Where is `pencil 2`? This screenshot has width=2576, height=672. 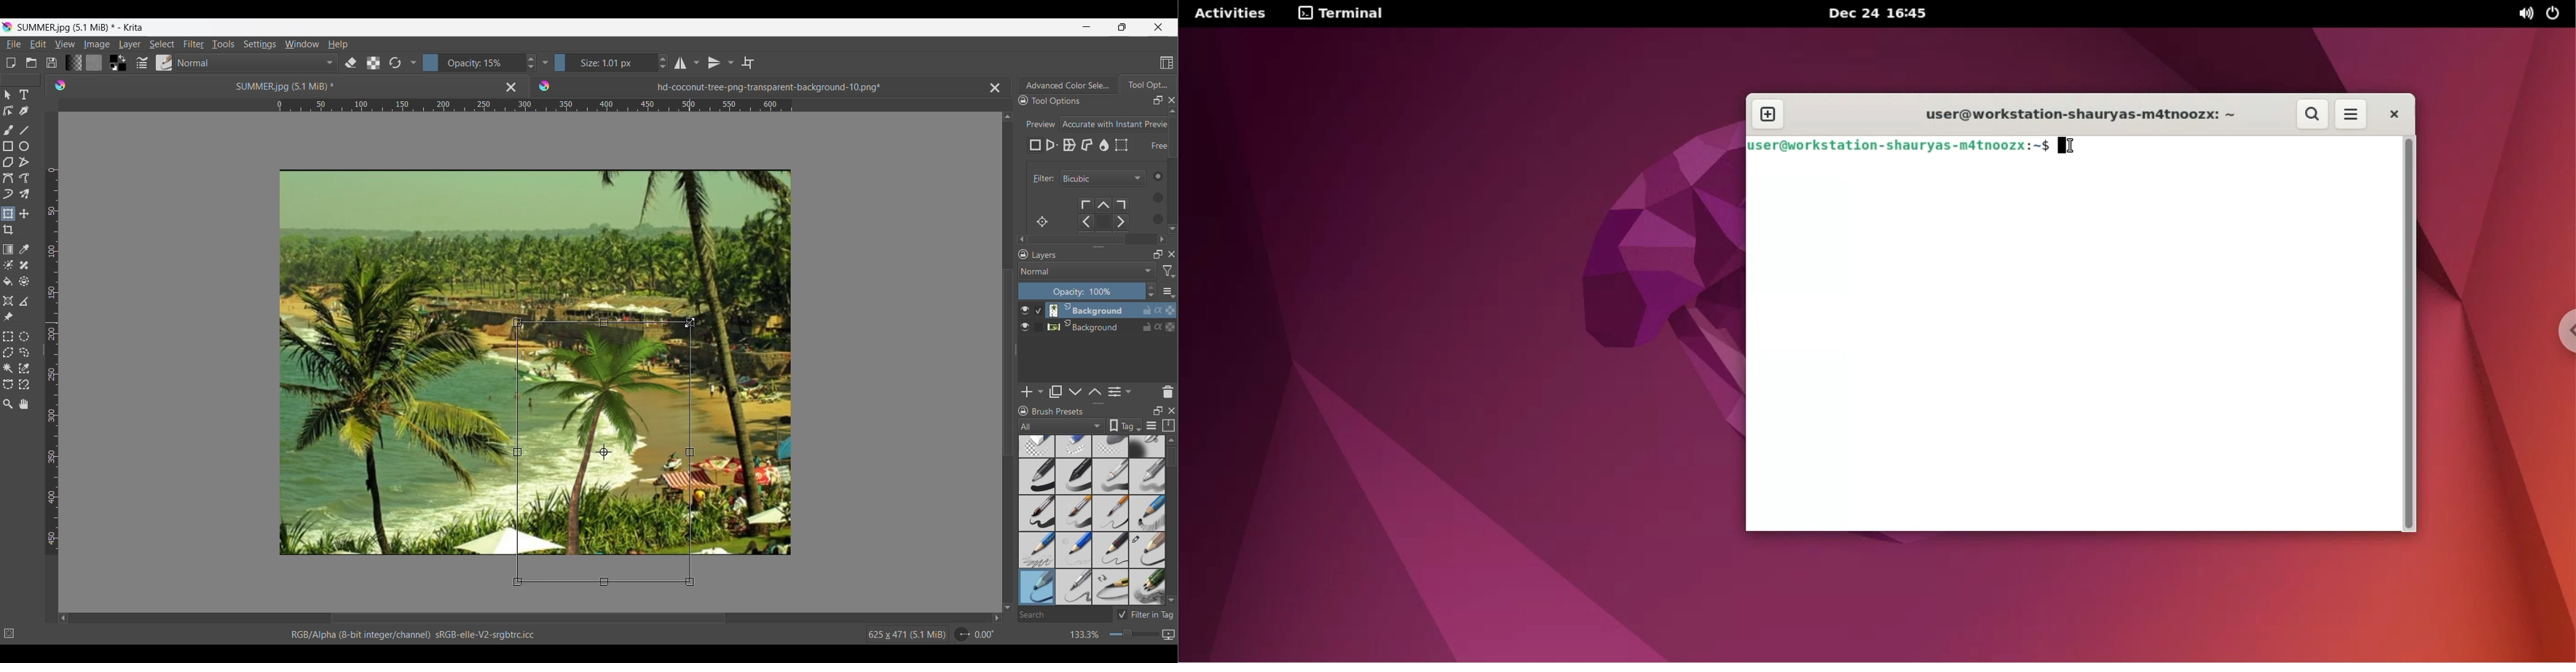
pencil 2 is located at coordinates (1112, 550).